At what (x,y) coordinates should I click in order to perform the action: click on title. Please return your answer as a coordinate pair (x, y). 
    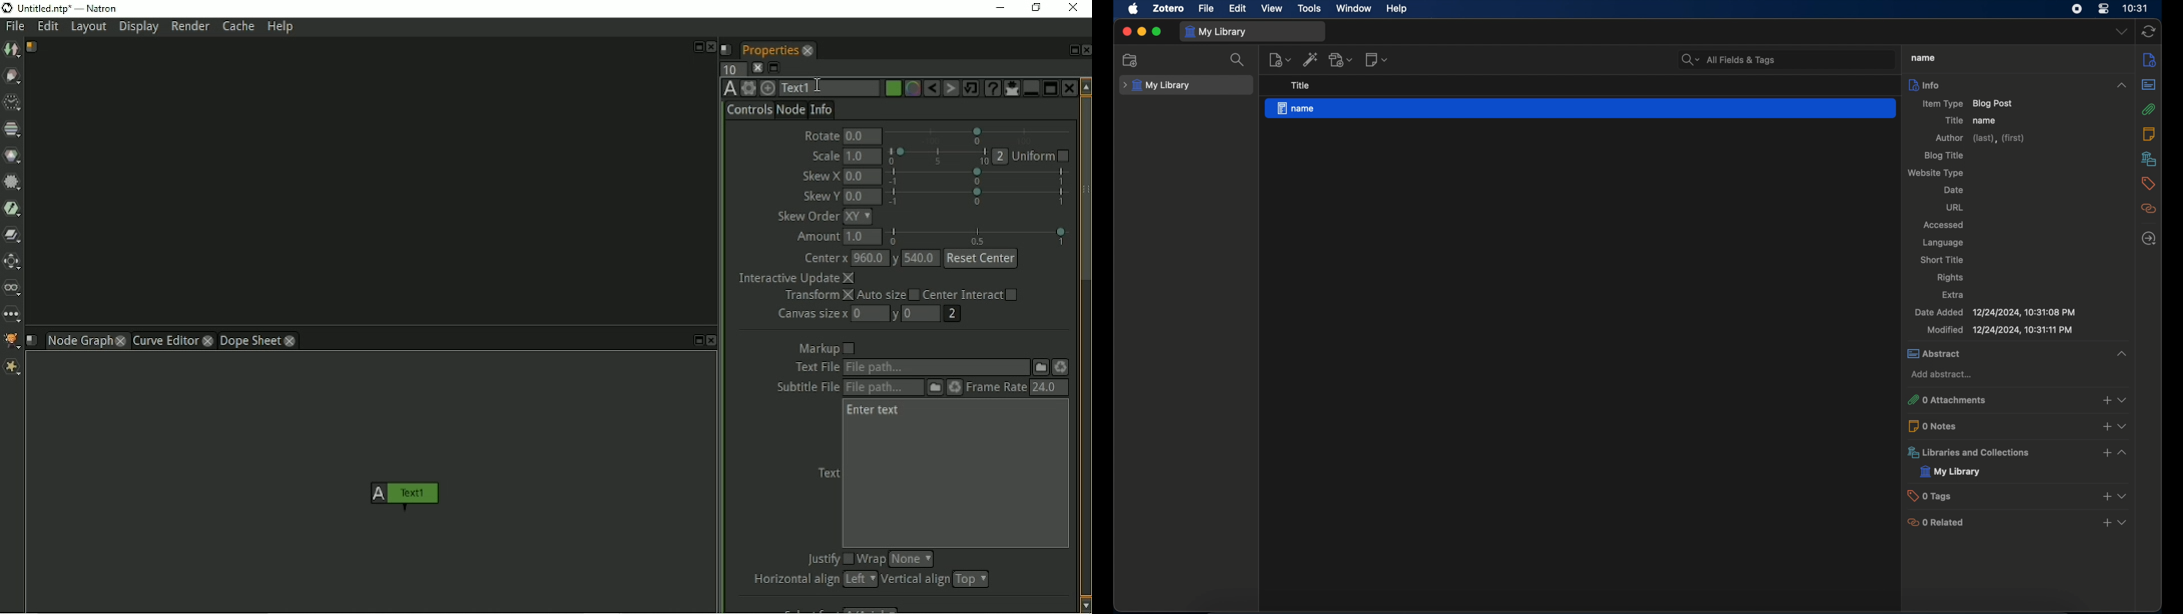
    Looking at the image, I should click on (1300, 85).